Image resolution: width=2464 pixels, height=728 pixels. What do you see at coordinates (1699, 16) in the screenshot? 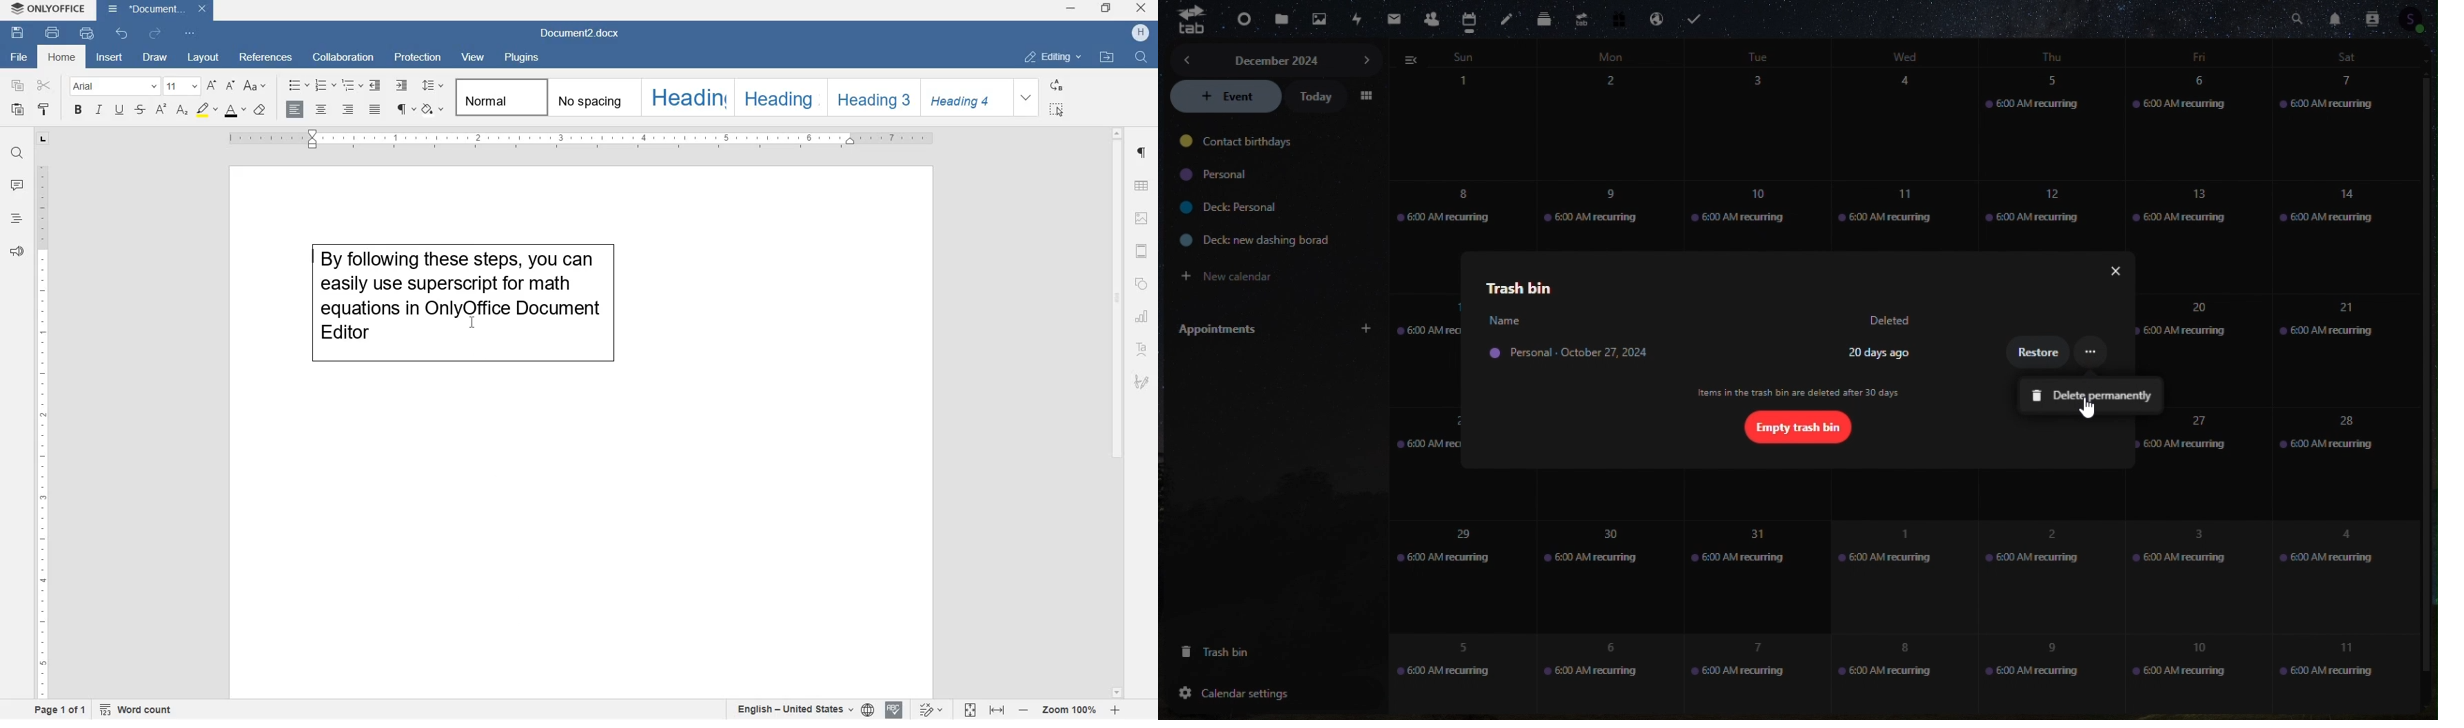
I see `Task` at bounding box center [1699, 16].